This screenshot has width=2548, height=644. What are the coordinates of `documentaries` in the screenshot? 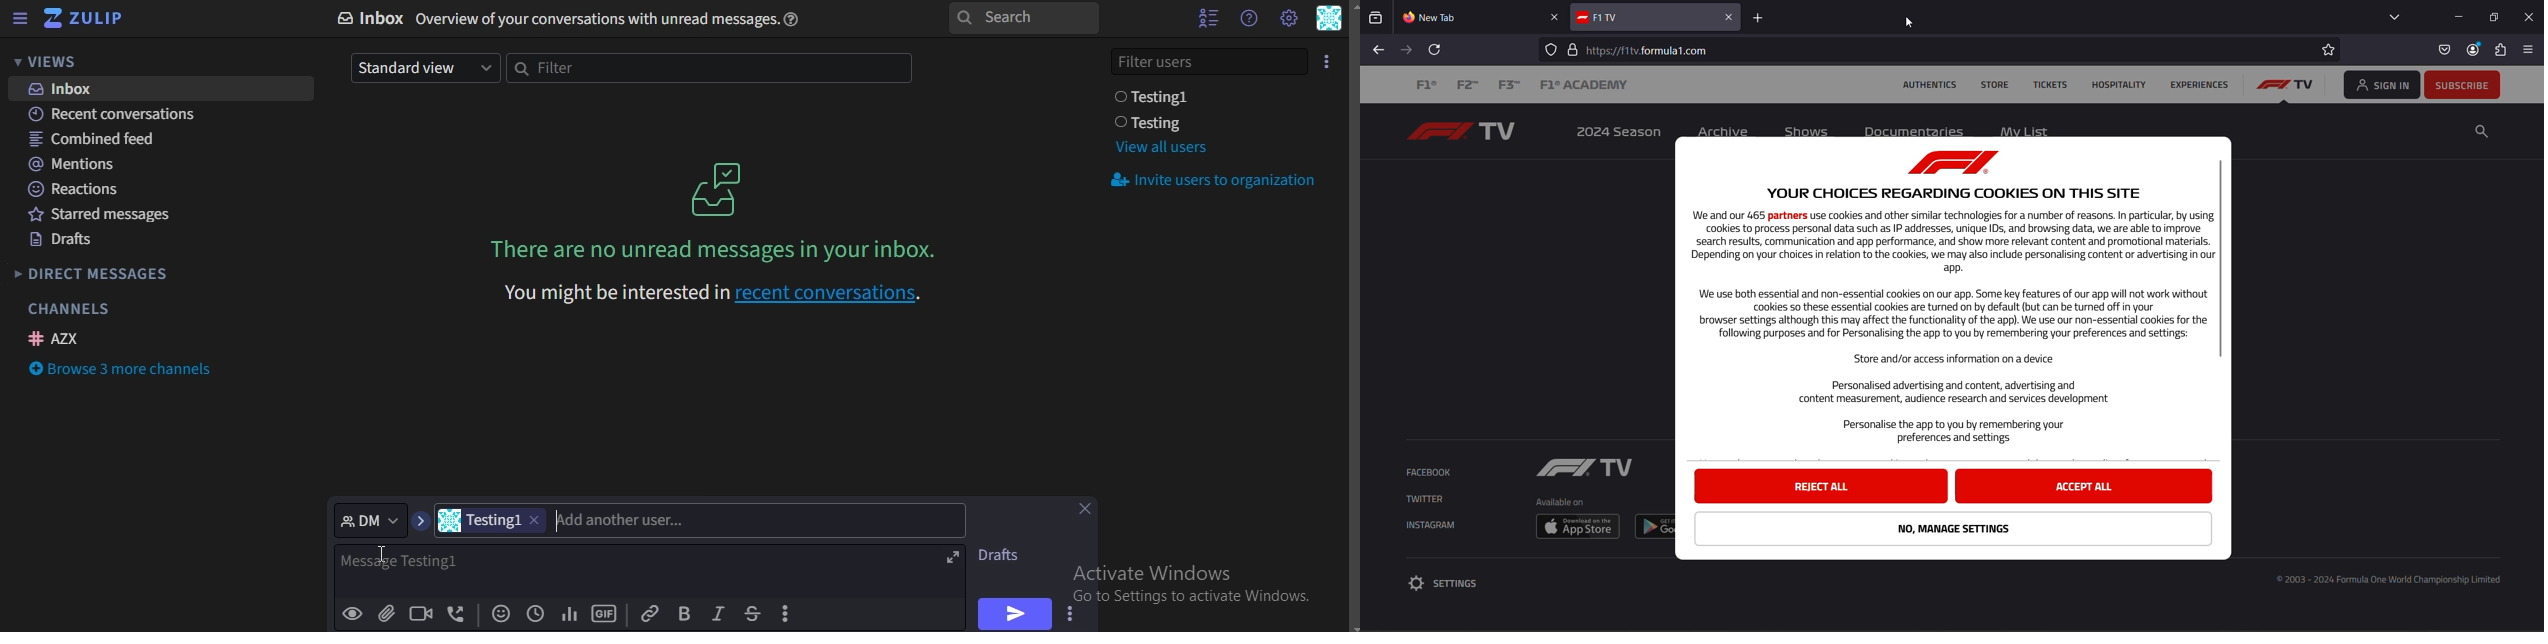 It's located at (1917, 130).